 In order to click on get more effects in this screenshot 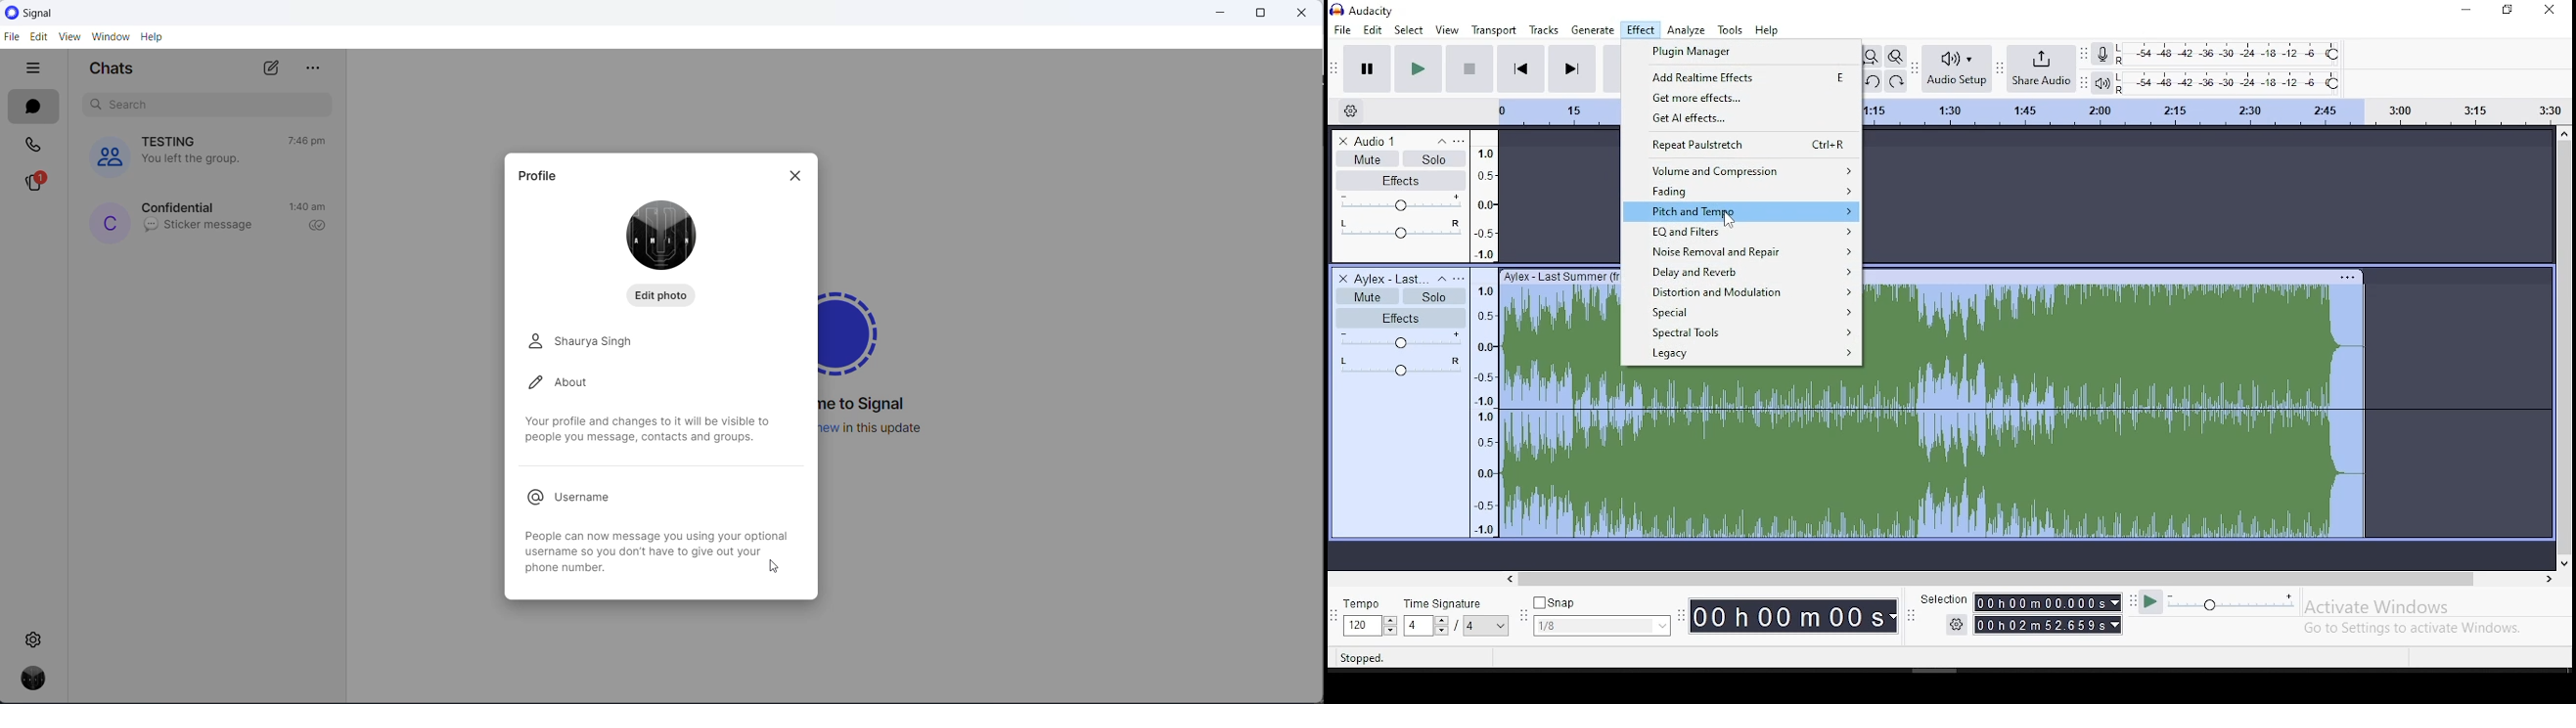, I will do `click(1742, 98)`.